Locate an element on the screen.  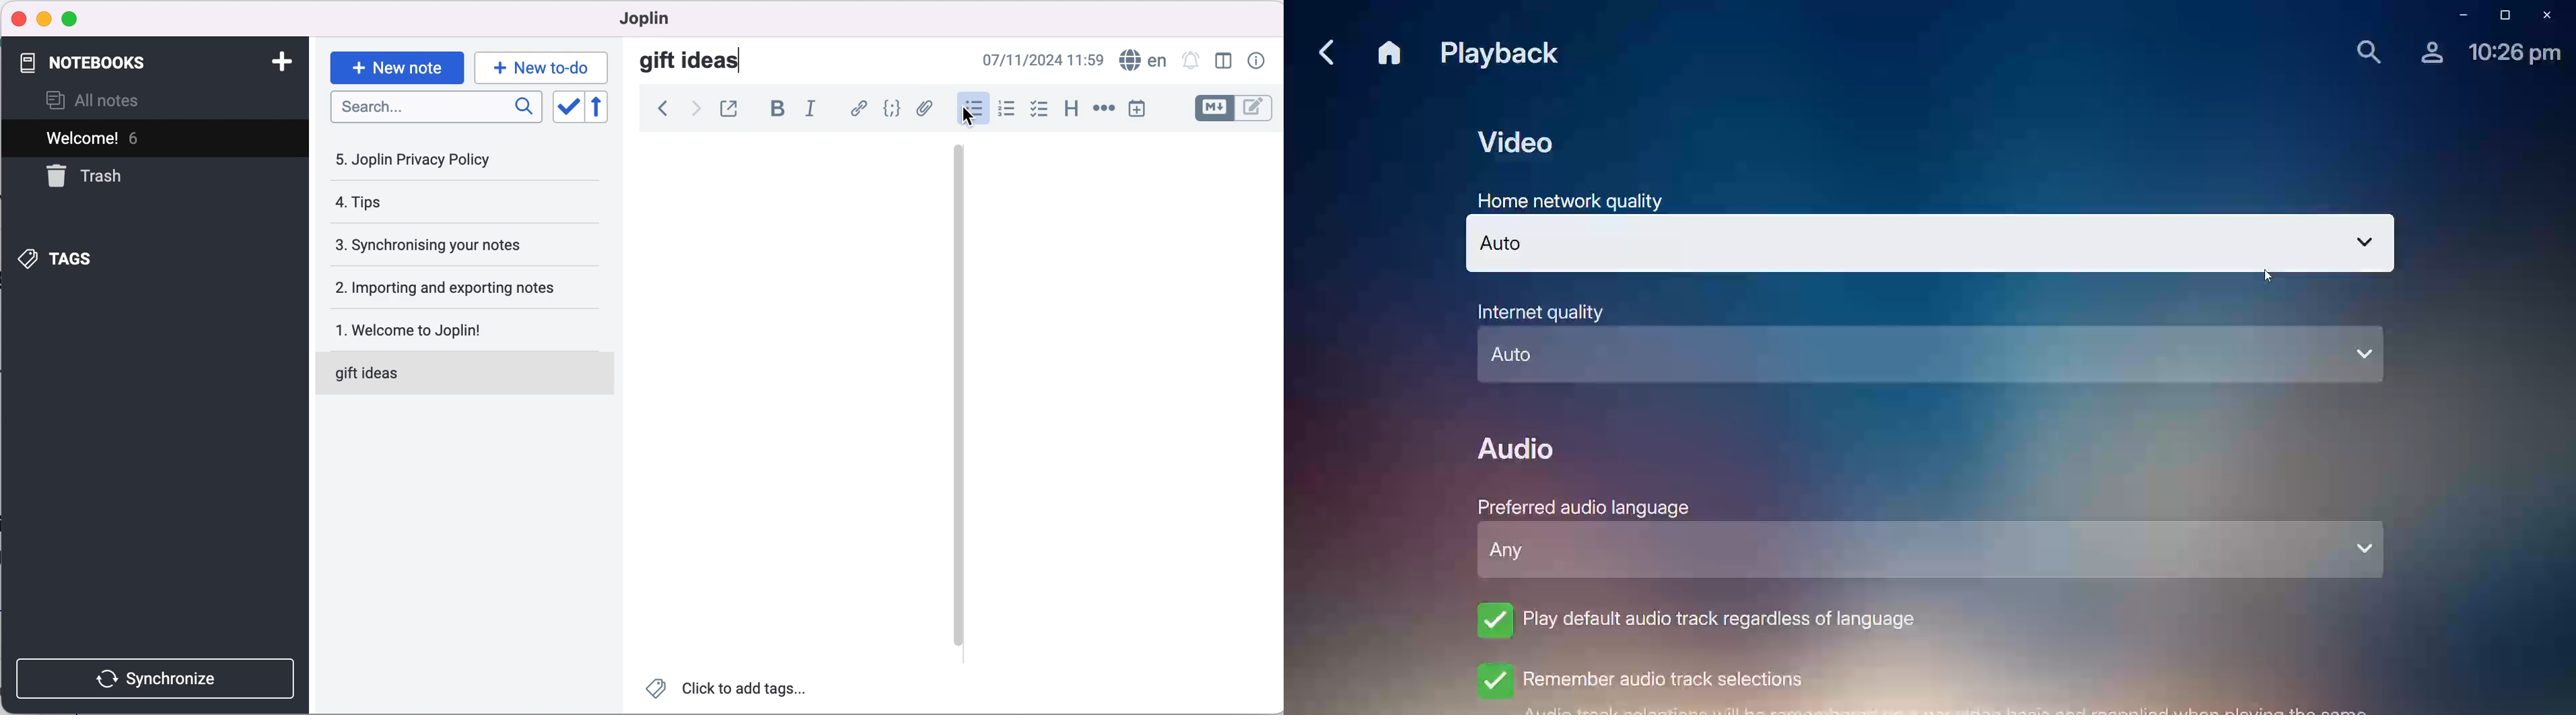
synchronising your notes is located at coordinates (457, 243).